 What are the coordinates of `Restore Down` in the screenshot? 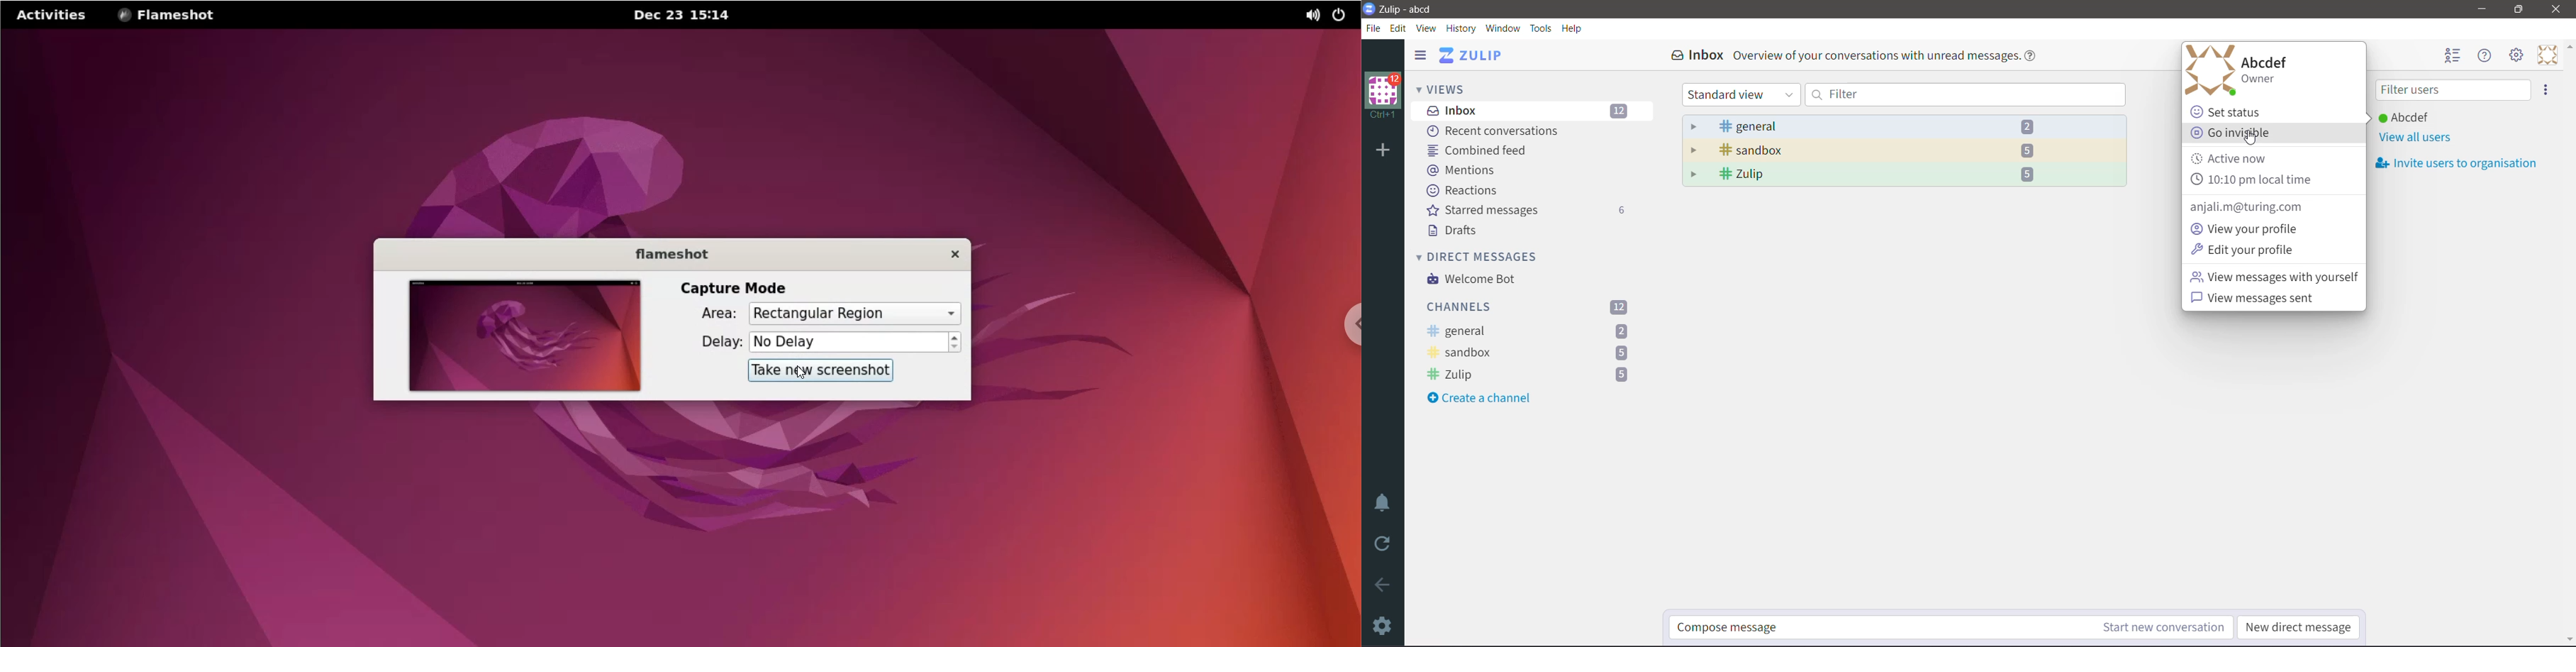 It's located at (2519, 11).